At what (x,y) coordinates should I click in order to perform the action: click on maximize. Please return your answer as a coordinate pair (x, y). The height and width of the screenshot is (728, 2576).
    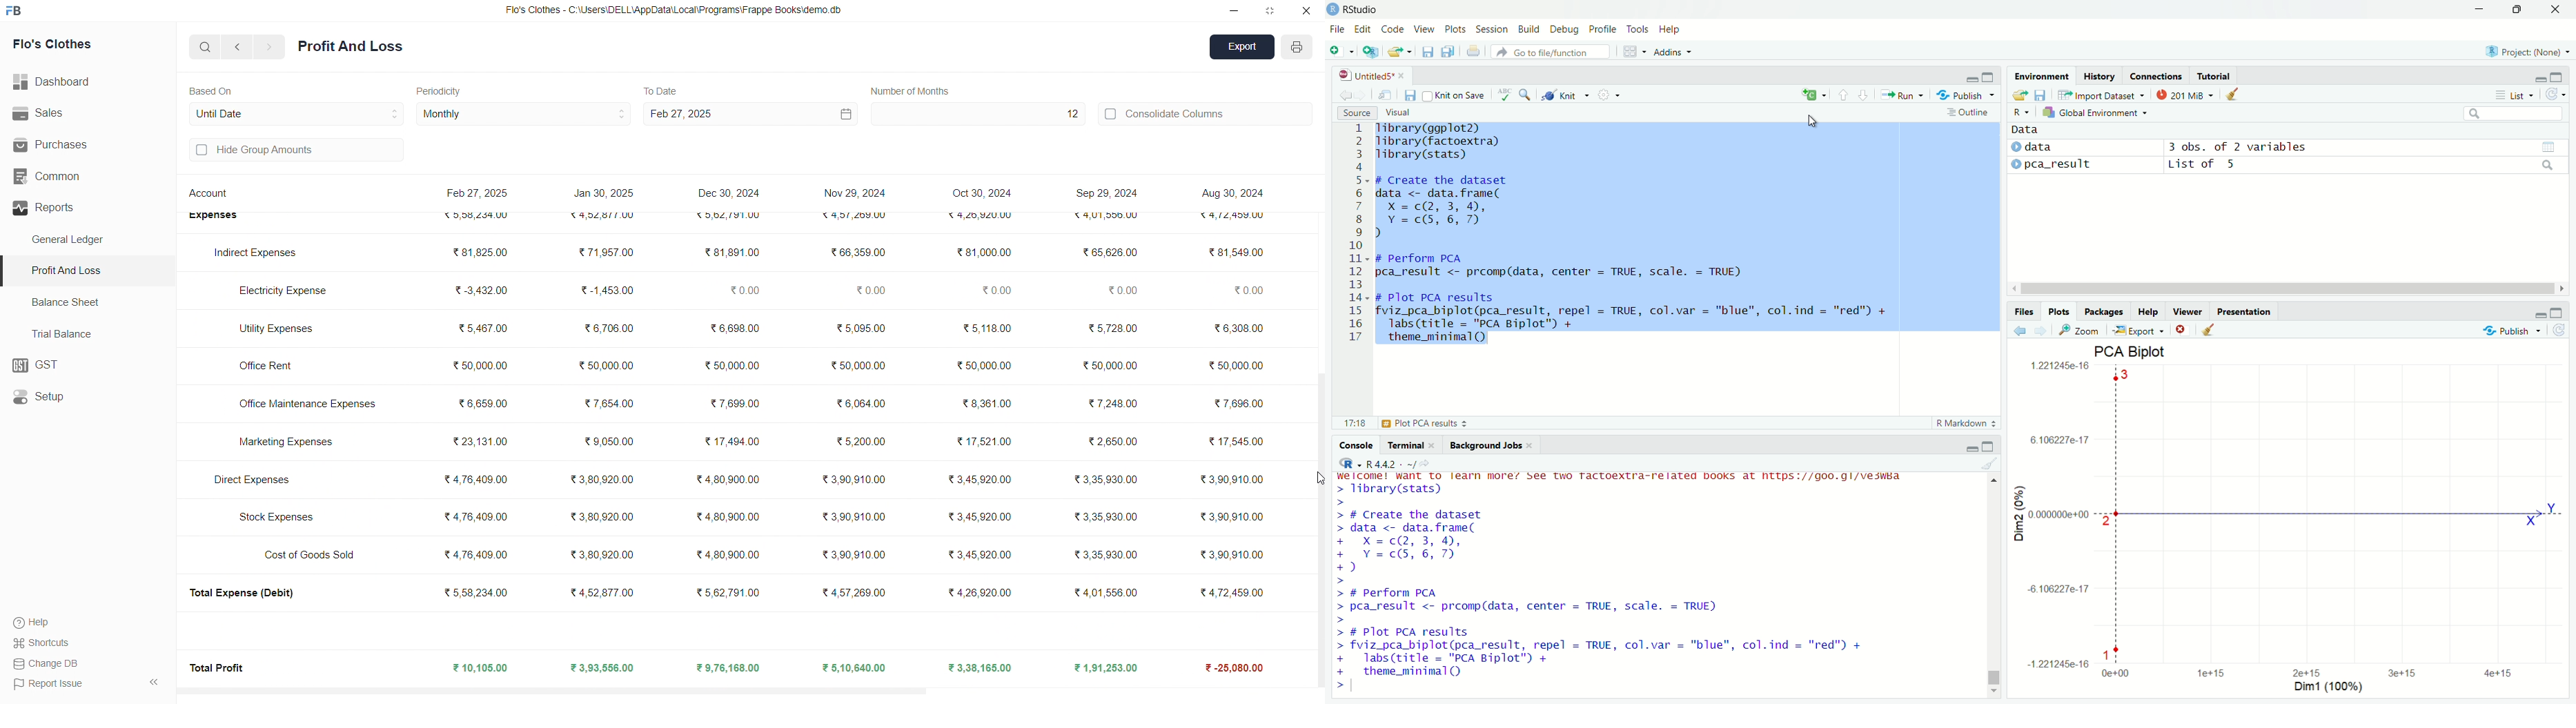
    Looking at the image, I should click on (1990, 447).